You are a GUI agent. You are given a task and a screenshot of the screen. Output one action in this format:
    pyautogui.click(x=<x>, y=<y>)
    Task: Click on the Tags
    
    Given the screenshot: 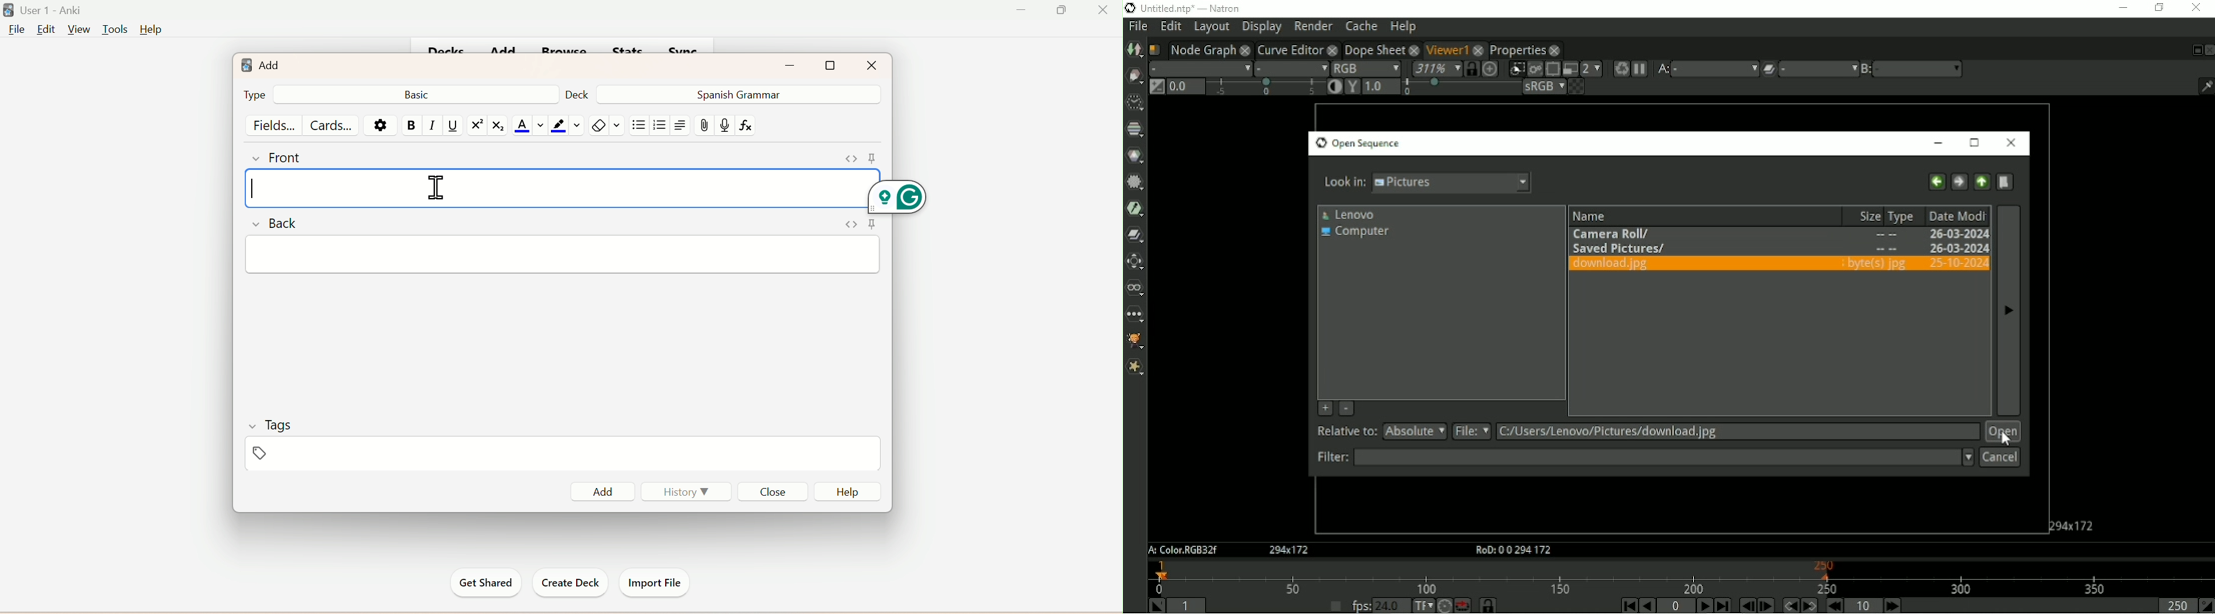 What is the action you would take?
    pyautogui.click(x=270, y=424)
    